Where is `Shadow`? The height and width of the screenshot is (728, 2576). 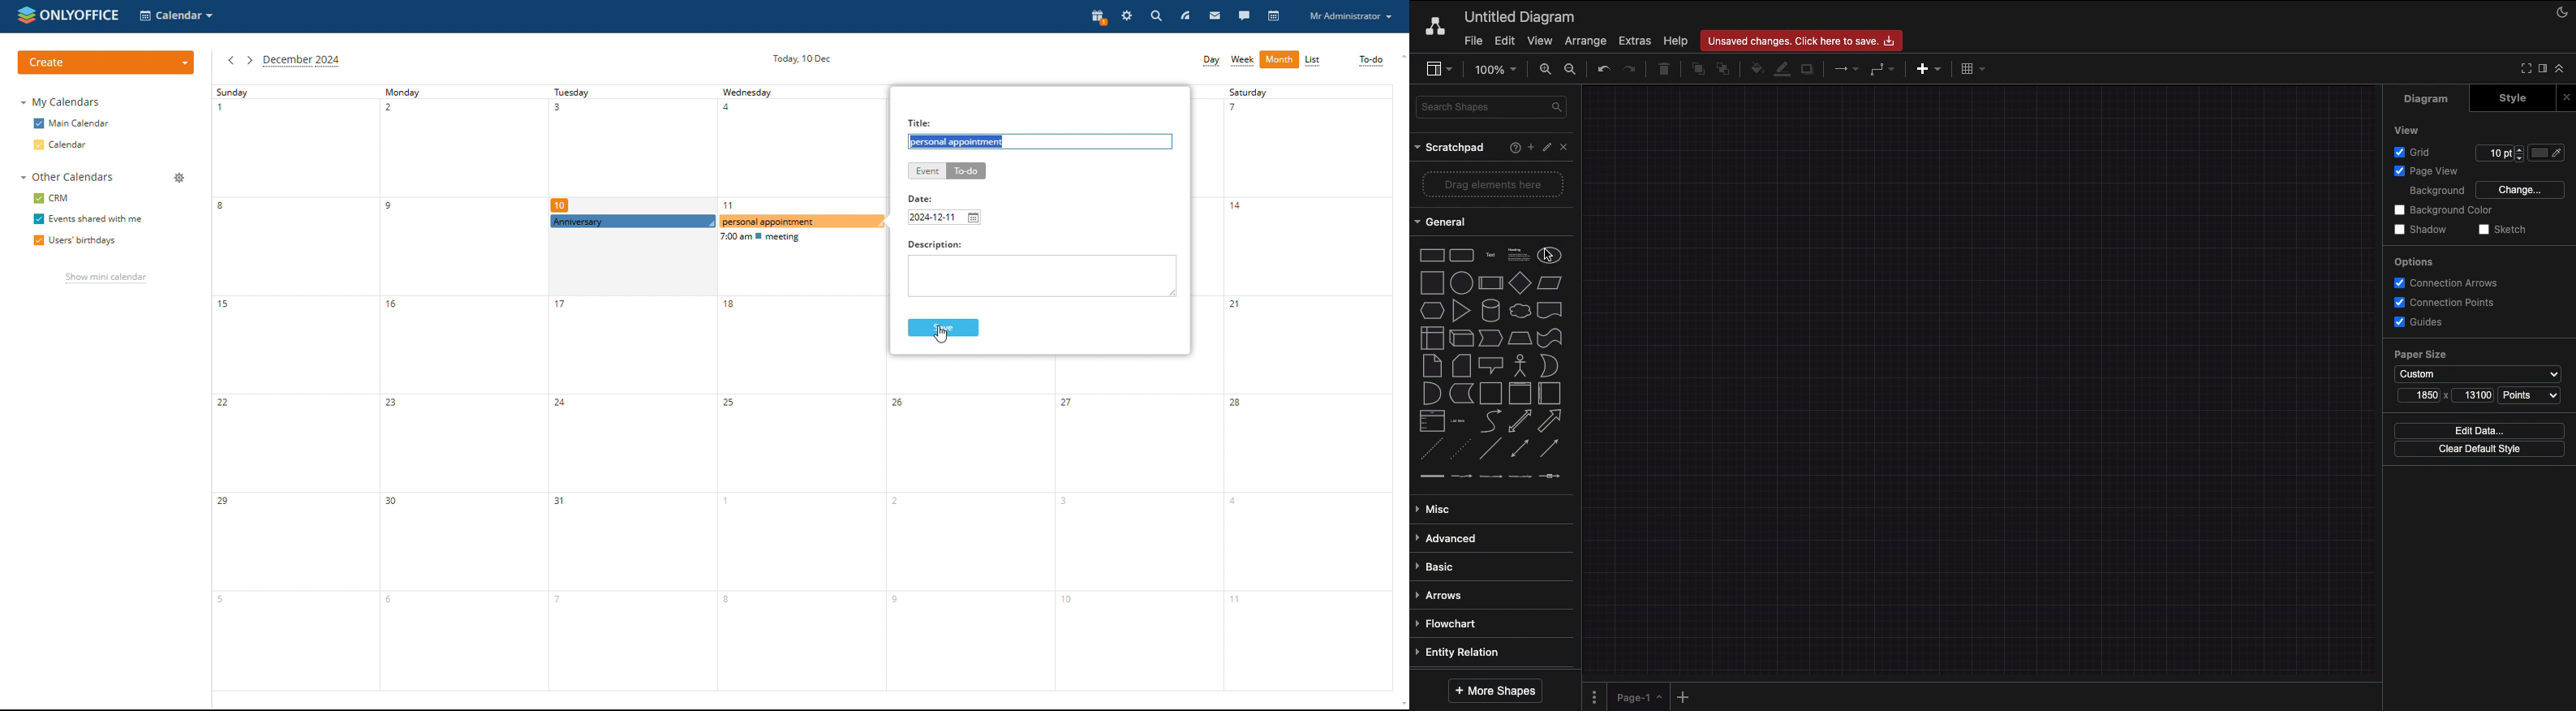 Shadow is located at coordinates (2420, 229).